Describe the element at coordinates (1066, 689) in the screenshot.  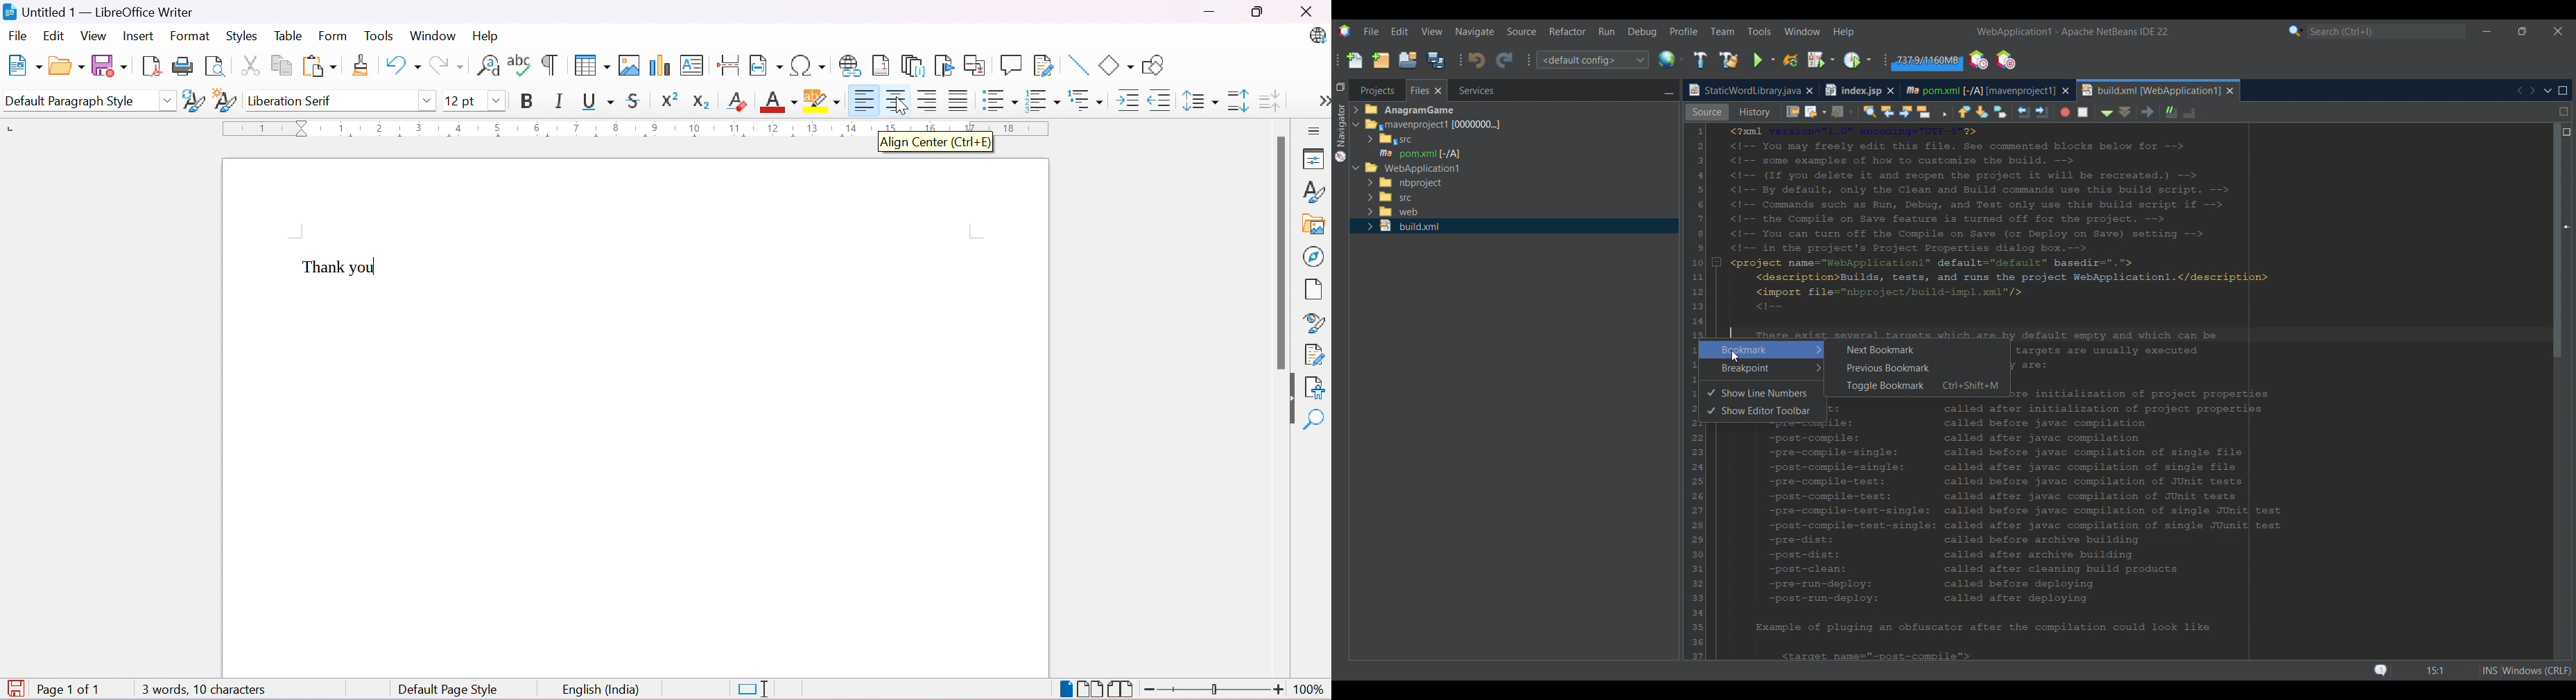
I see `Single-page View` at that location.